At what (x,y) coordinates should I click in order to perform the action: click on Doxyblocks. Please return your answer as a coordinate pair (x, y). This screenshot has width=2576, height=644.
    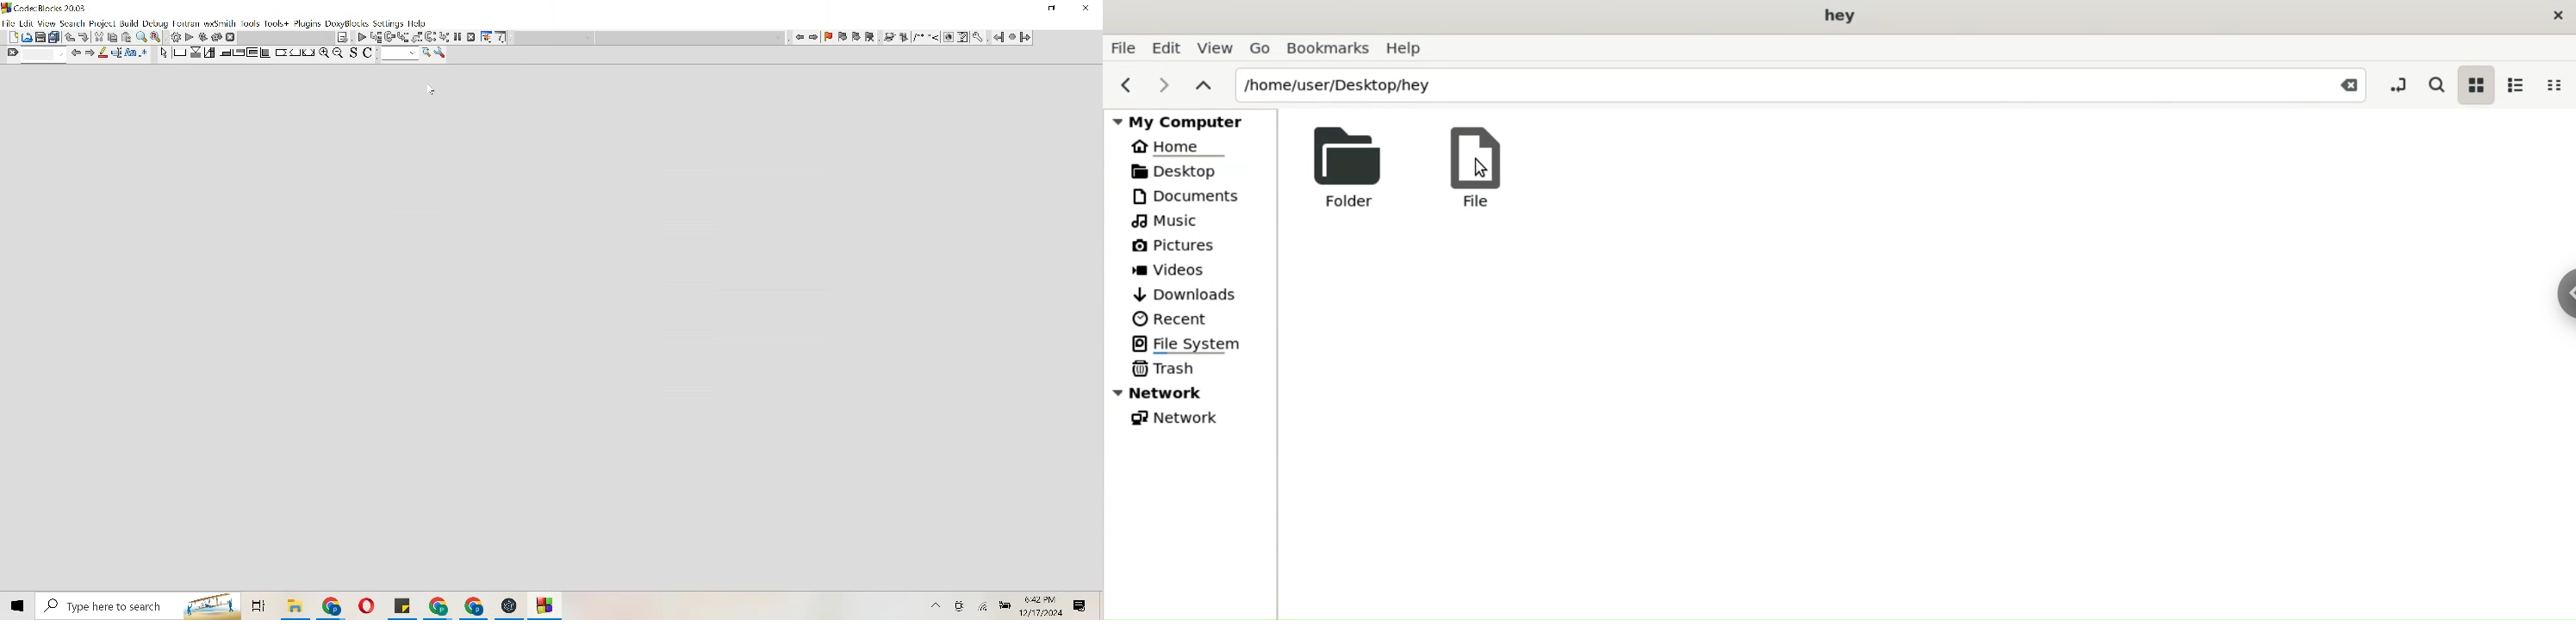
    Looking at the image, I should click on (347, 24).